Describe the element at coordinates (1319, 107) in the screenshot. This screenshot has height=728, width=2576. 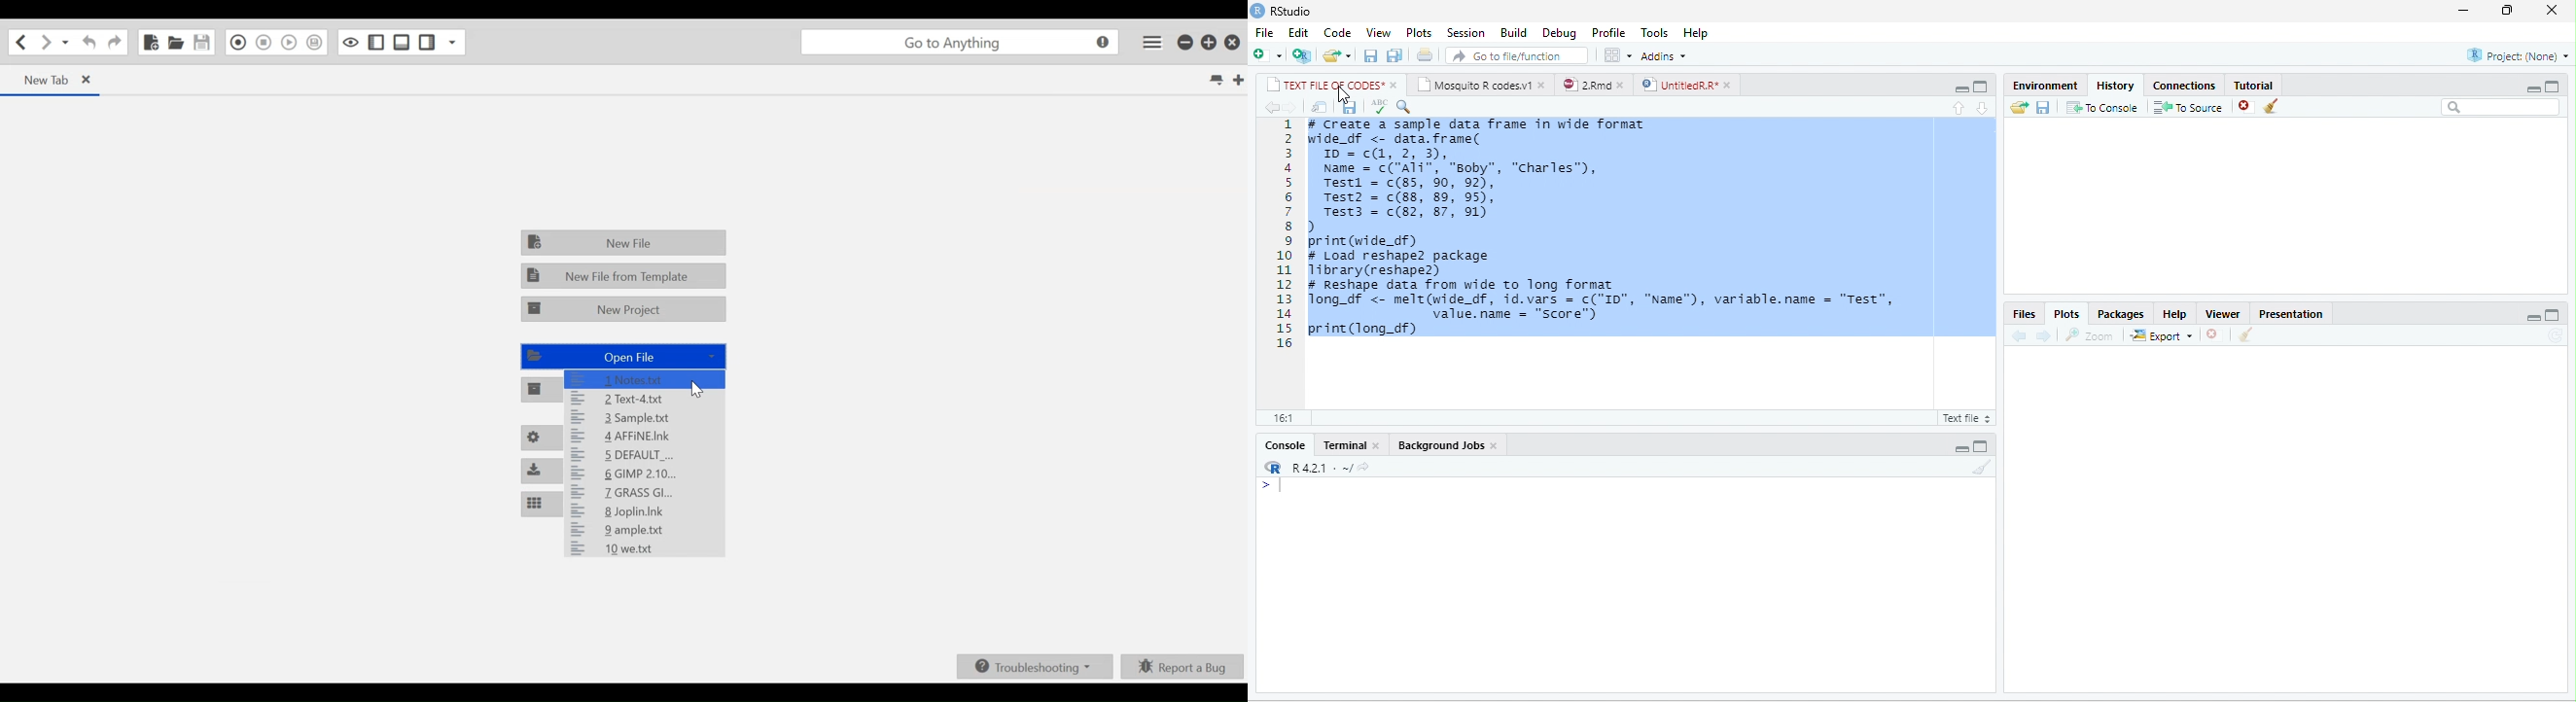
I see `open in new window` at that location.